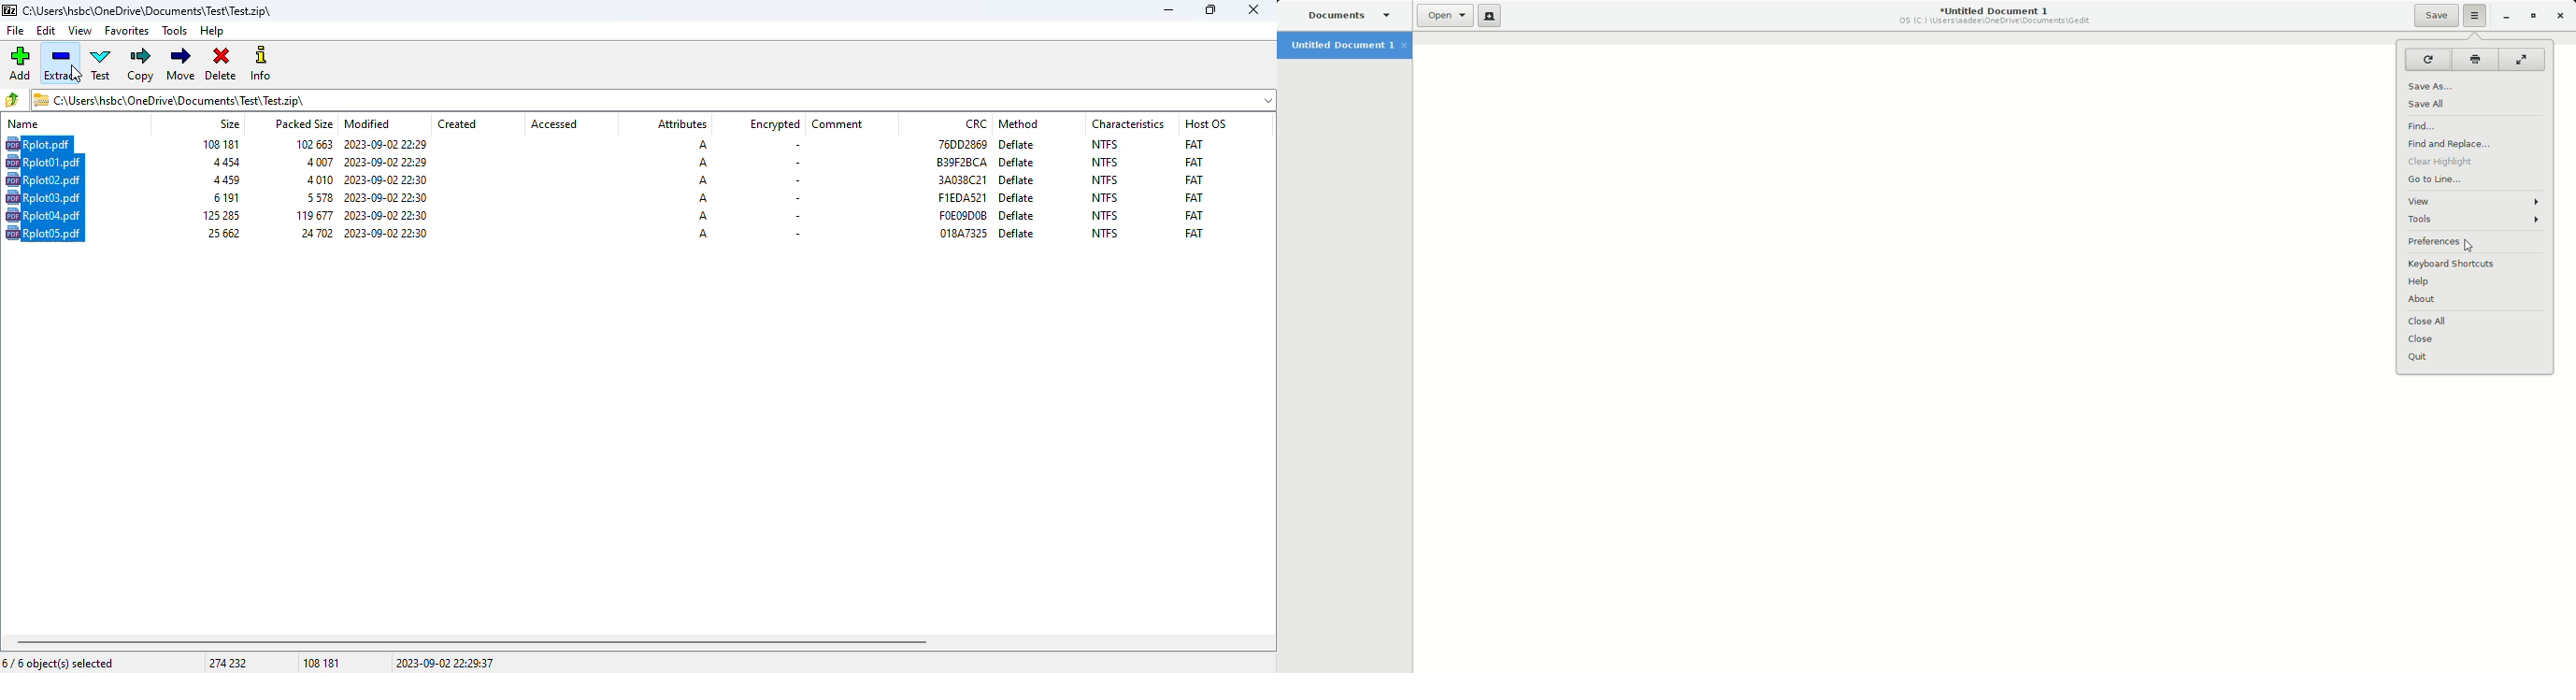  I want to click on Find, so click(2433, 125).